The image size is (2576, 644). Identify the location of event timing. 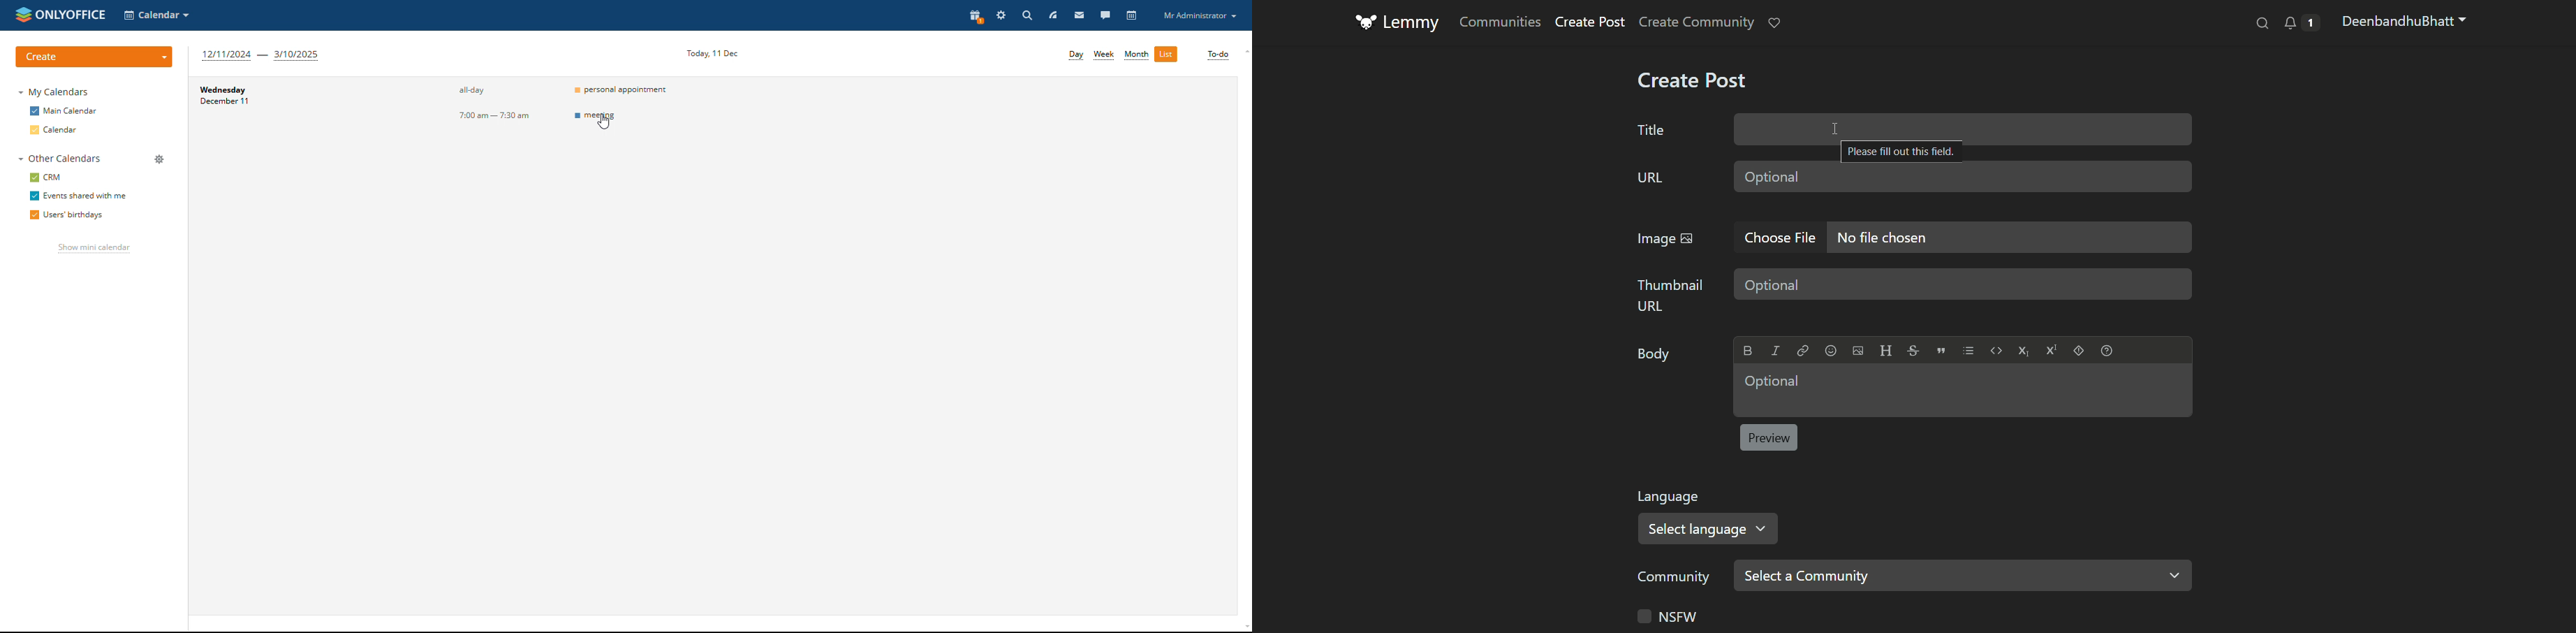
(467, 114).